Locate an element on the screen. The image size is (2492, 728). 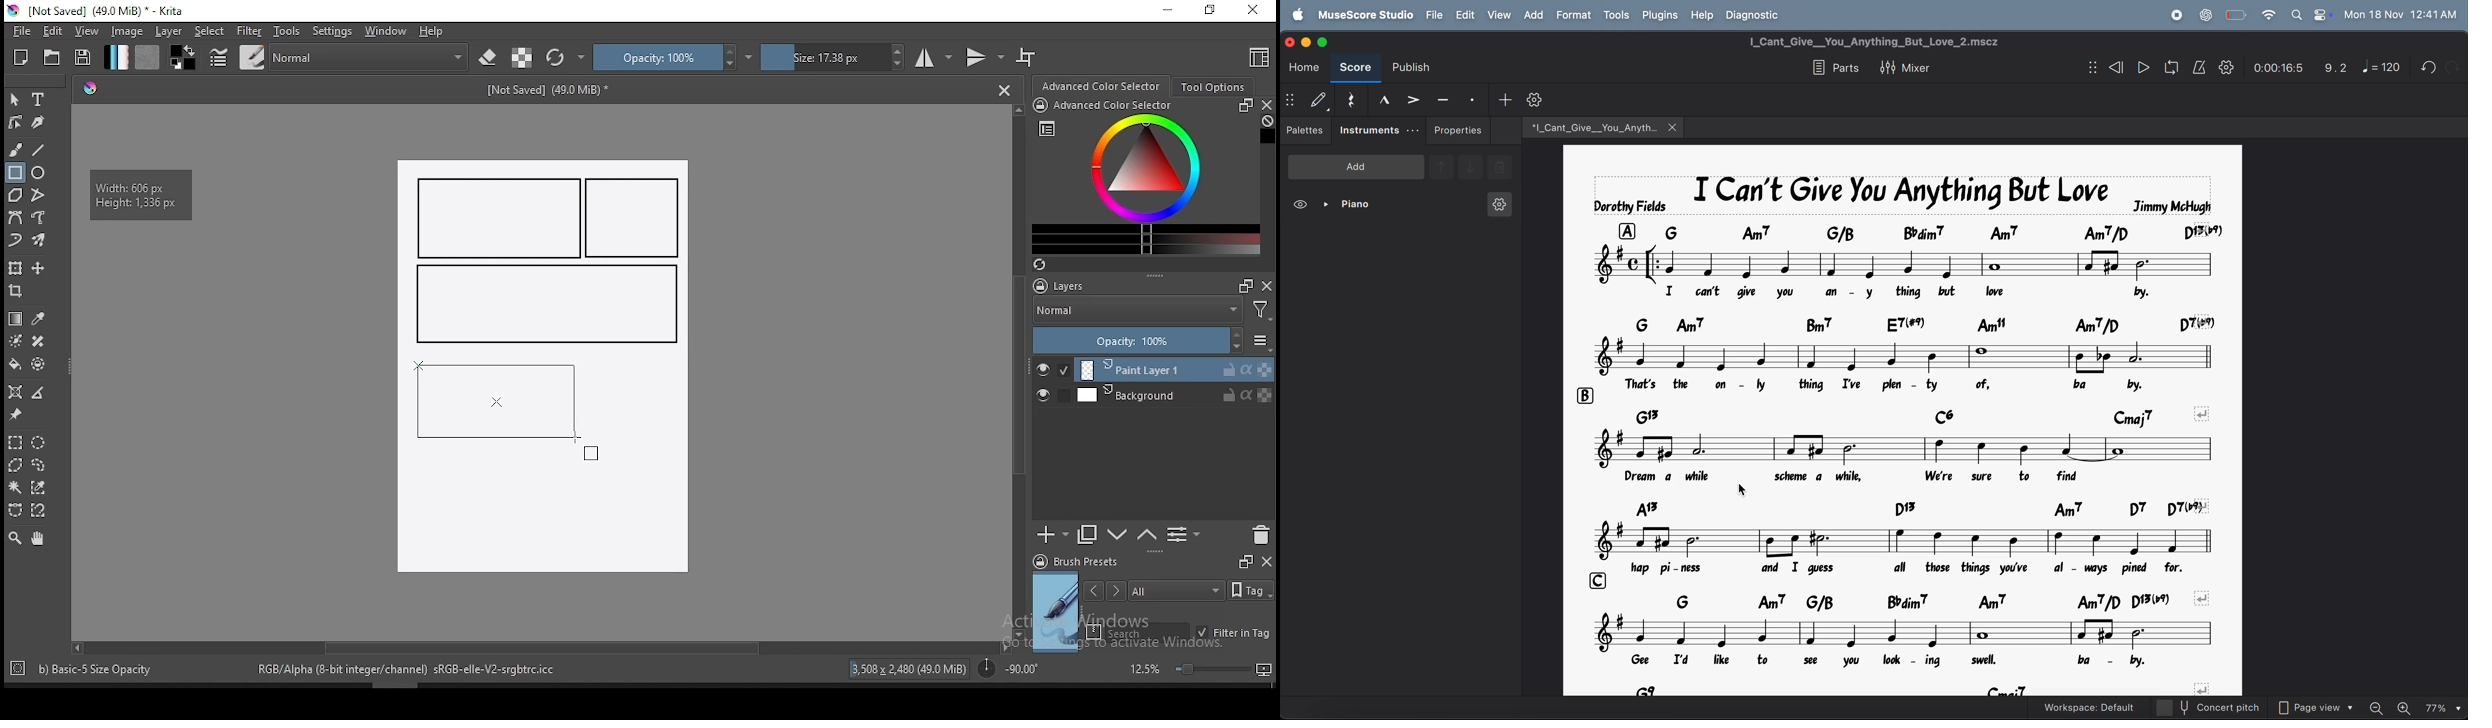
bezier curve selection tool is located at coordinates (15, 511).